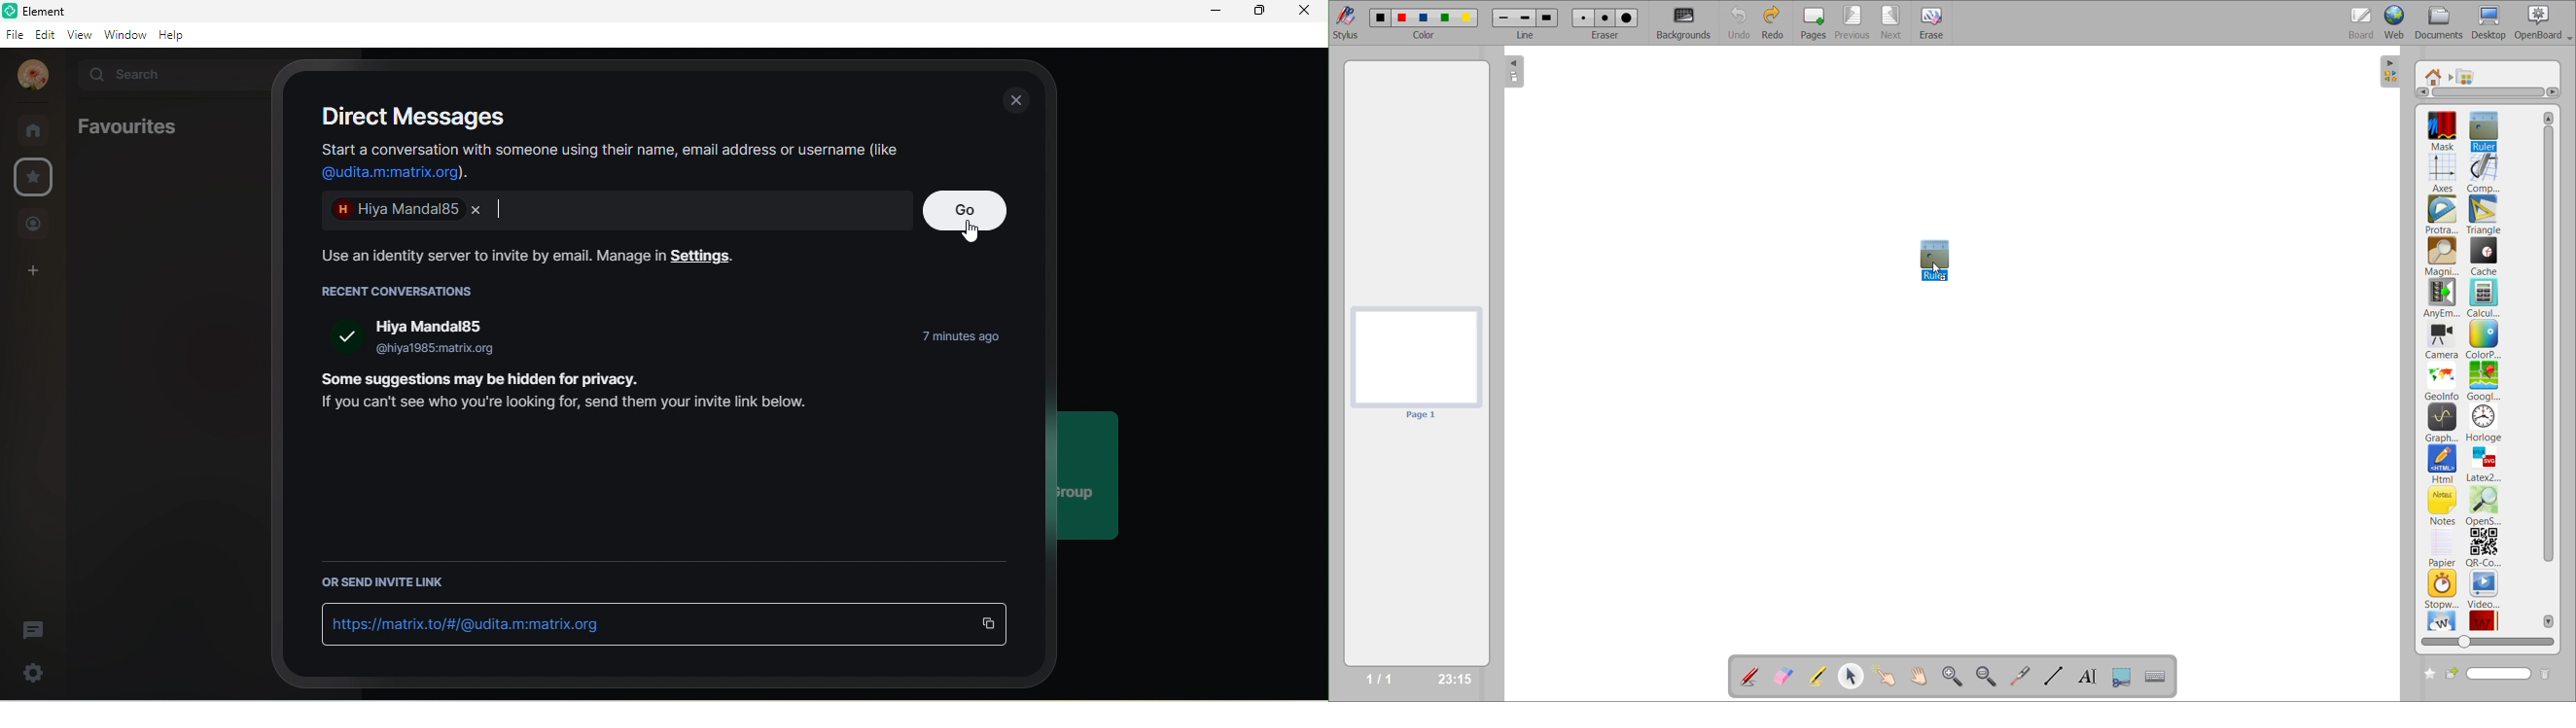 The image size is (2576, 728). I want to click on magnifier, so click(2442, 257).